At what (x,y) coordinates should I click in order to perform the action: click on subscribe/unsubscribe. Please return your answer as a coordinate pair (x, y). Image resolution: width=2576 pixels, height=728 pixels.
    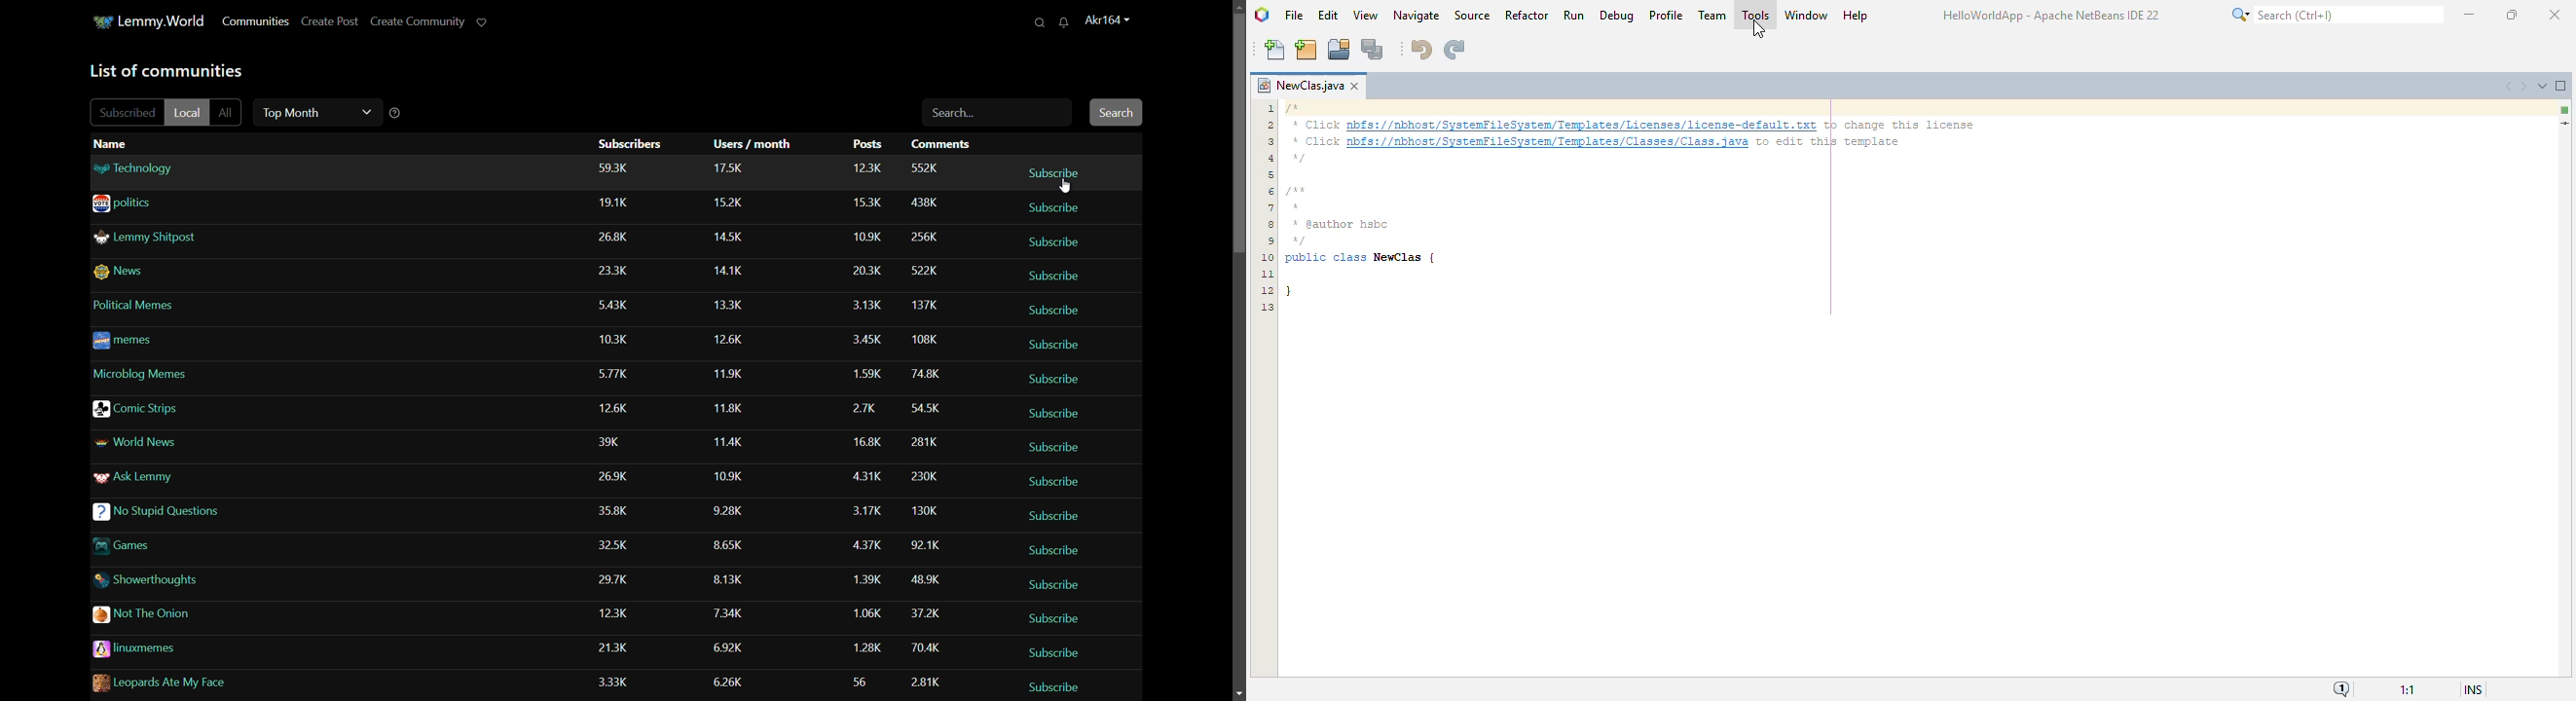
    Looking at the image, I should click on (1055, 683).